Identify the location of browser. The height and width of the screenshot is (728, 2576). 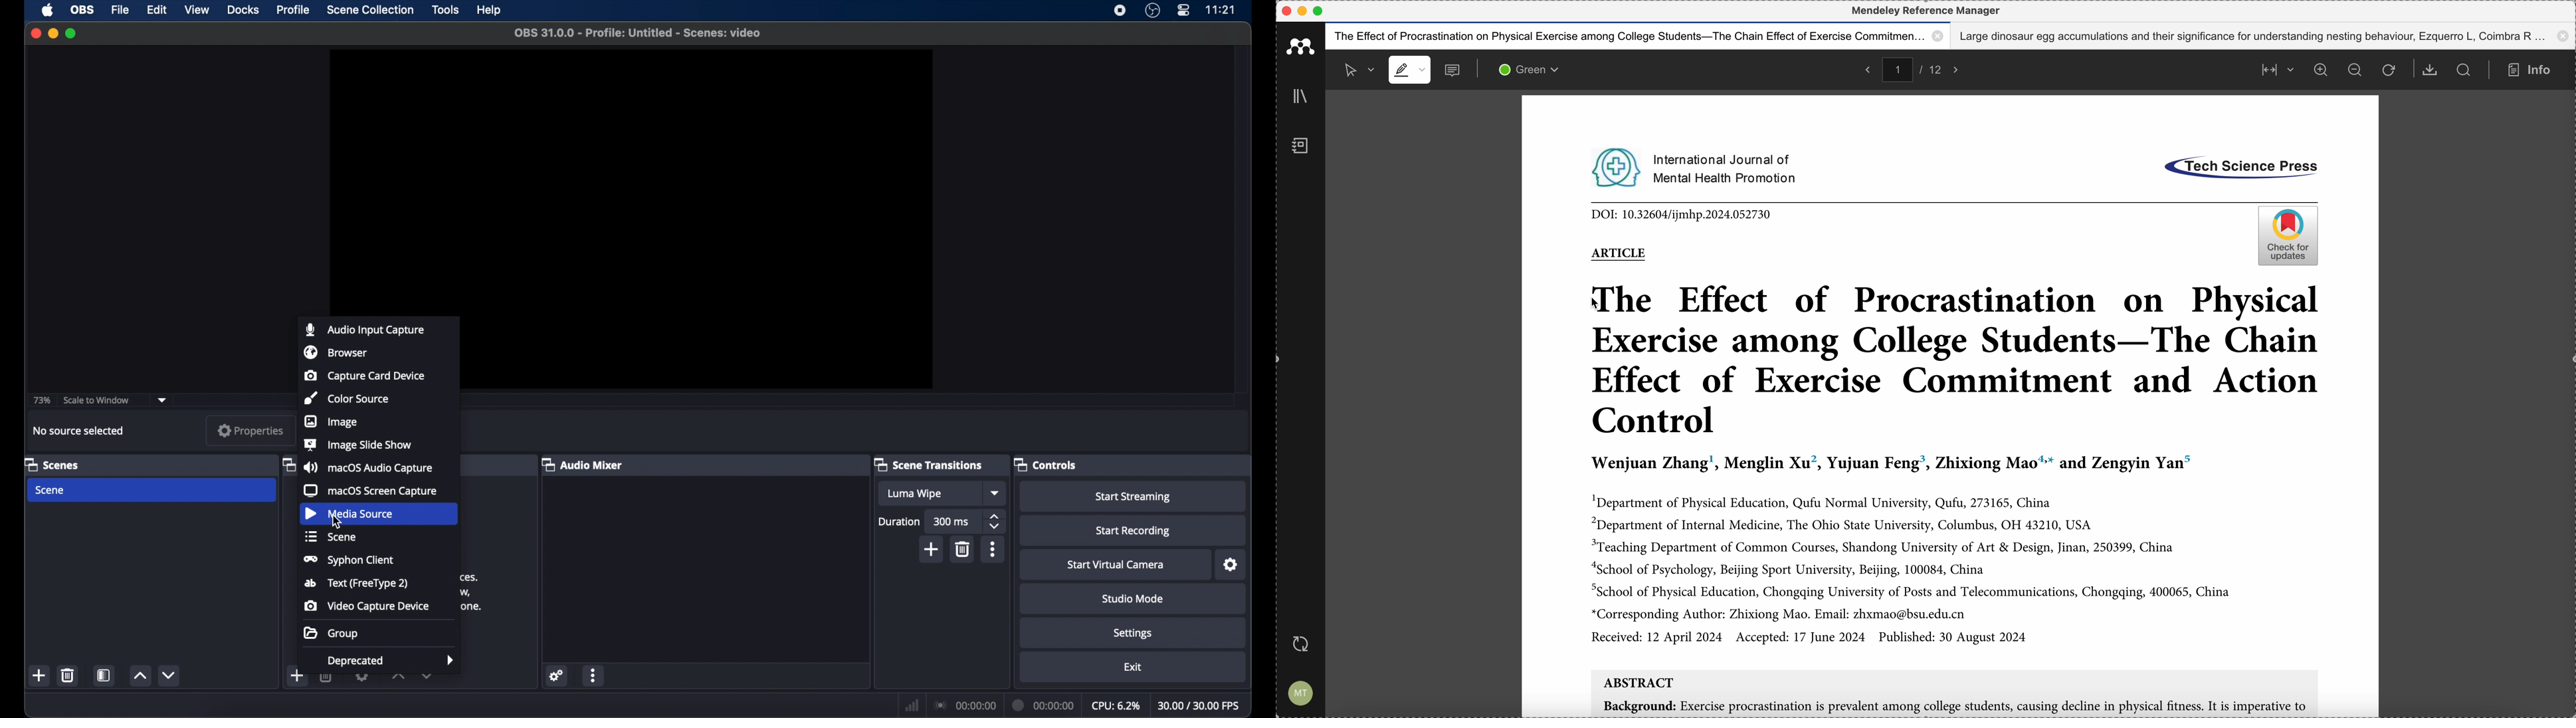
(335, 352).